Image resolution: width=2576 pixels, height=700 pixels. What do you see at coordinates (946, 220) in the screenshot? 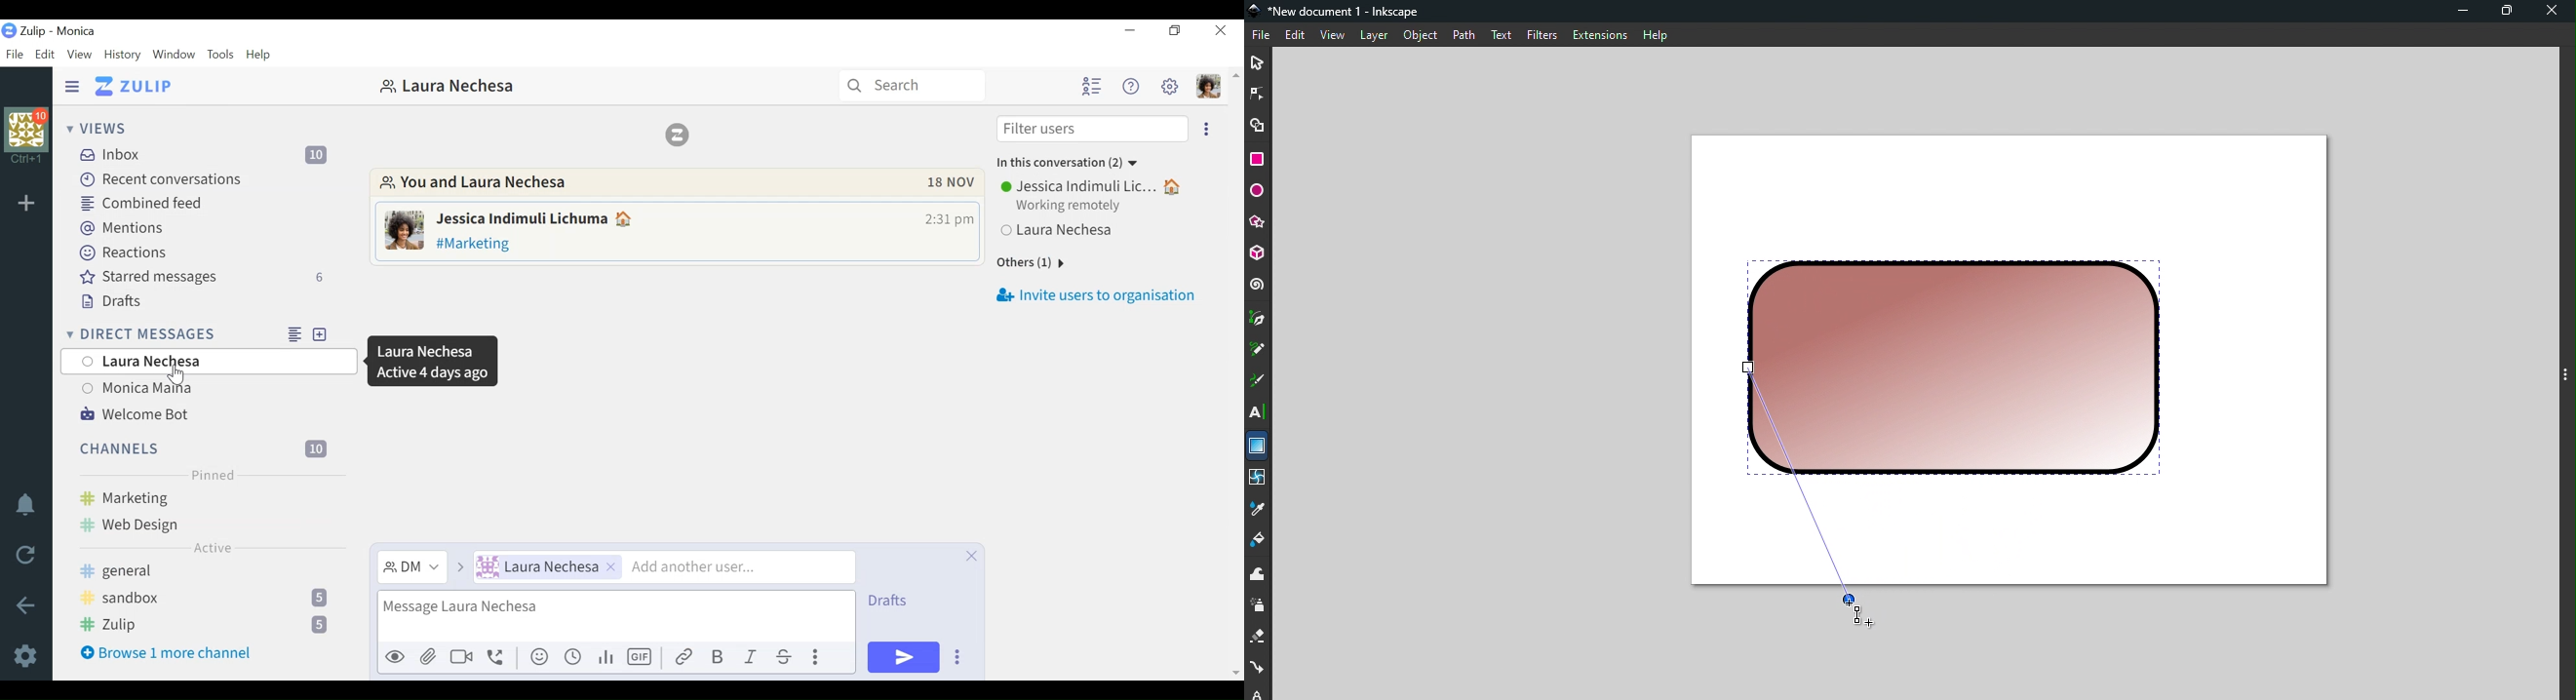
I see `Time` at bounding box center [946, 220].